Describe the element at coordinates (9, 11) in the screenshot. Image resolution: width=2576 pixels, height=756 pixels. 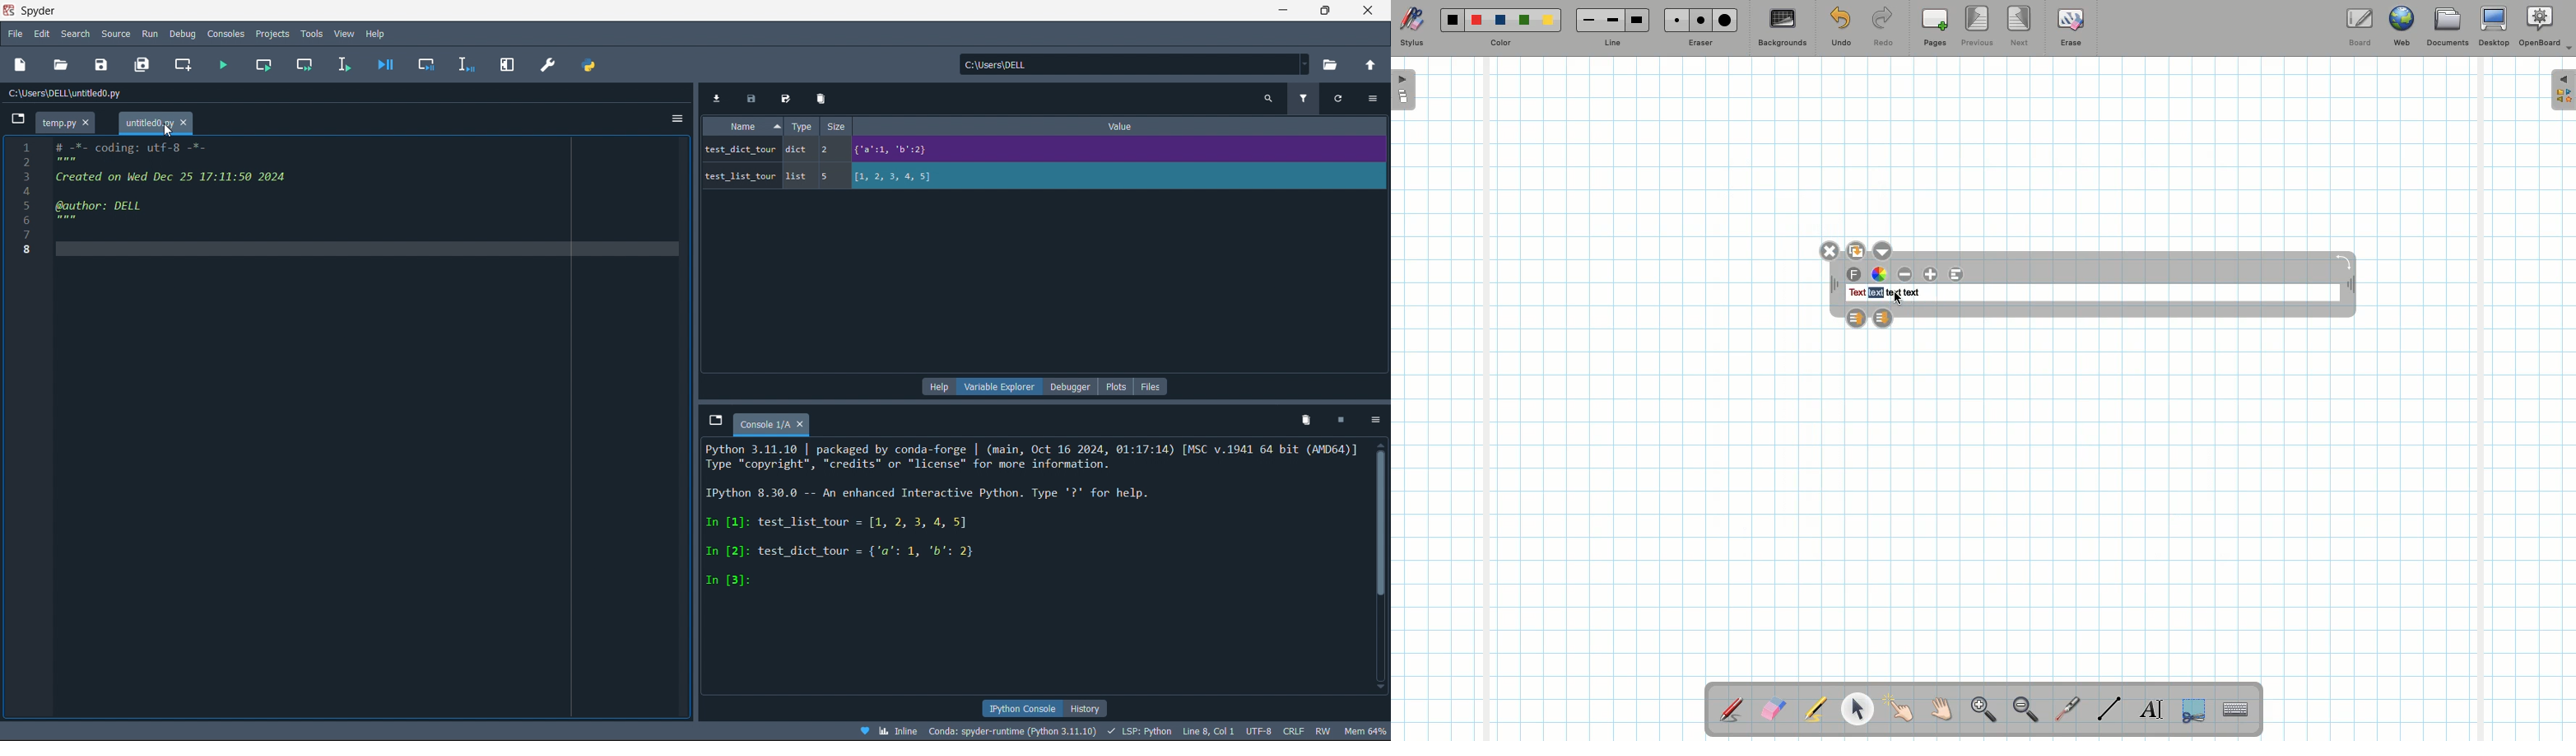
I see `spyder logo` at that location.